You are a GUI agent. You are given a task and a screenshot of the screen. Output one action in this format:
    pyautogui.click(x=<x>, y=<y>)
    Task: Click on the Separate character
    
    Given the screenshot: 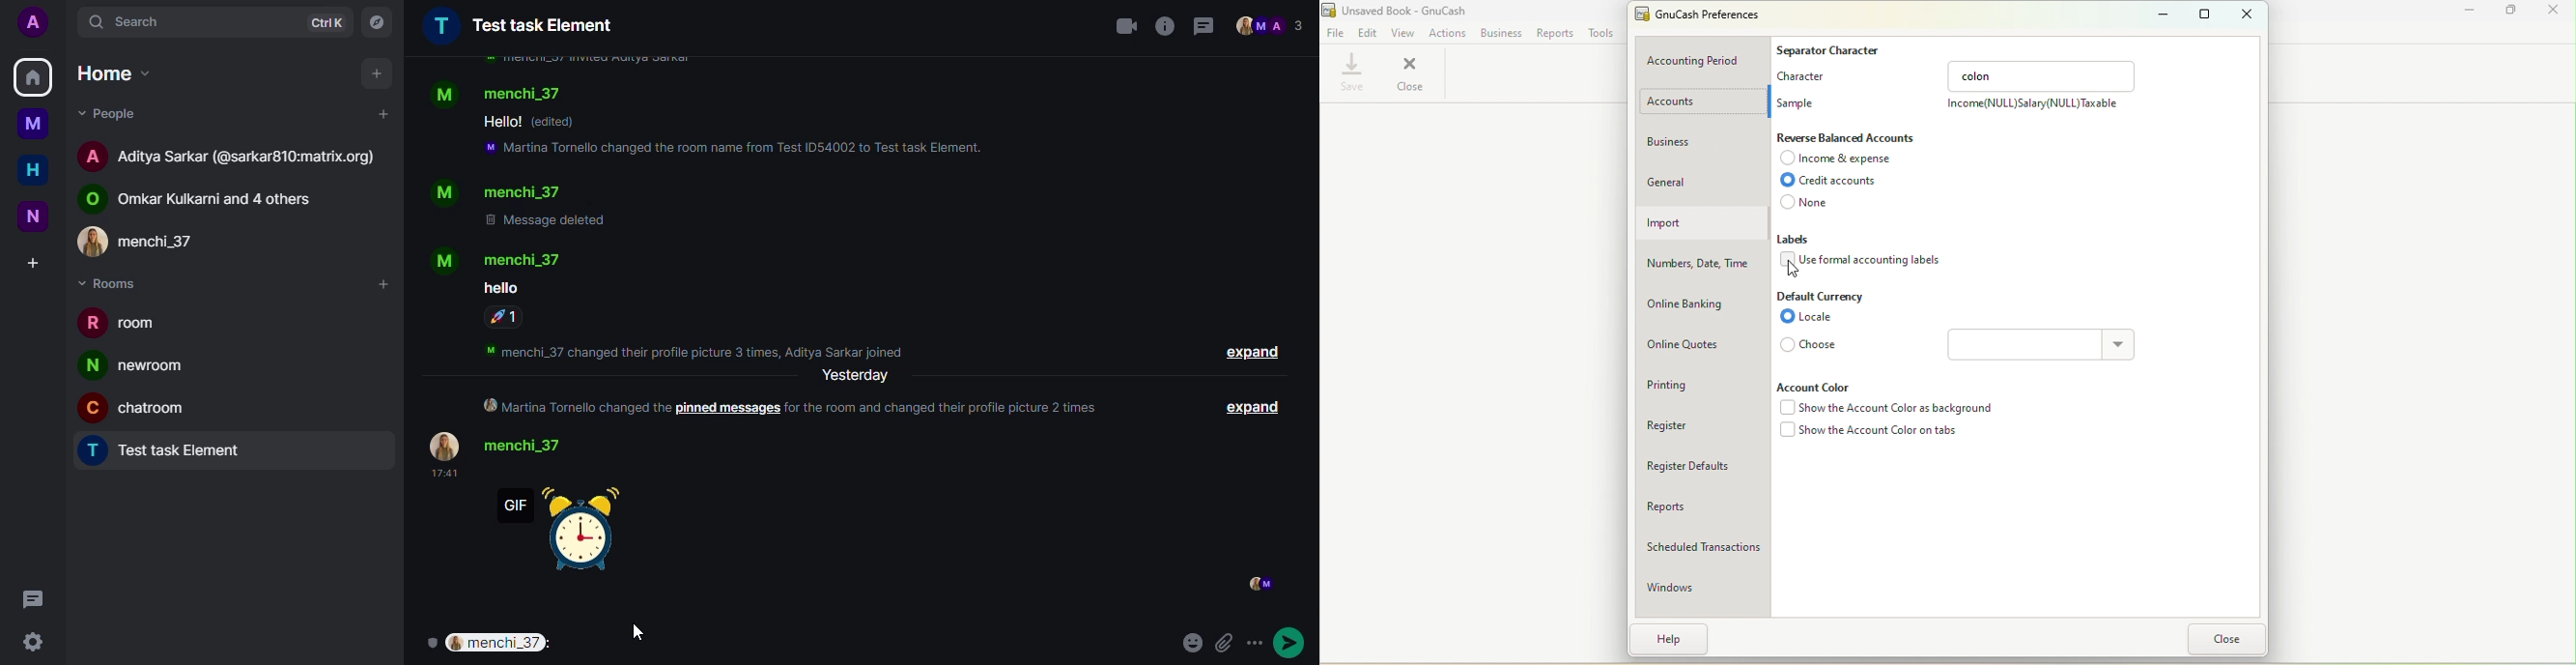 What is the action you would take?
    pyautogui.click(x=1831, y=48)
    